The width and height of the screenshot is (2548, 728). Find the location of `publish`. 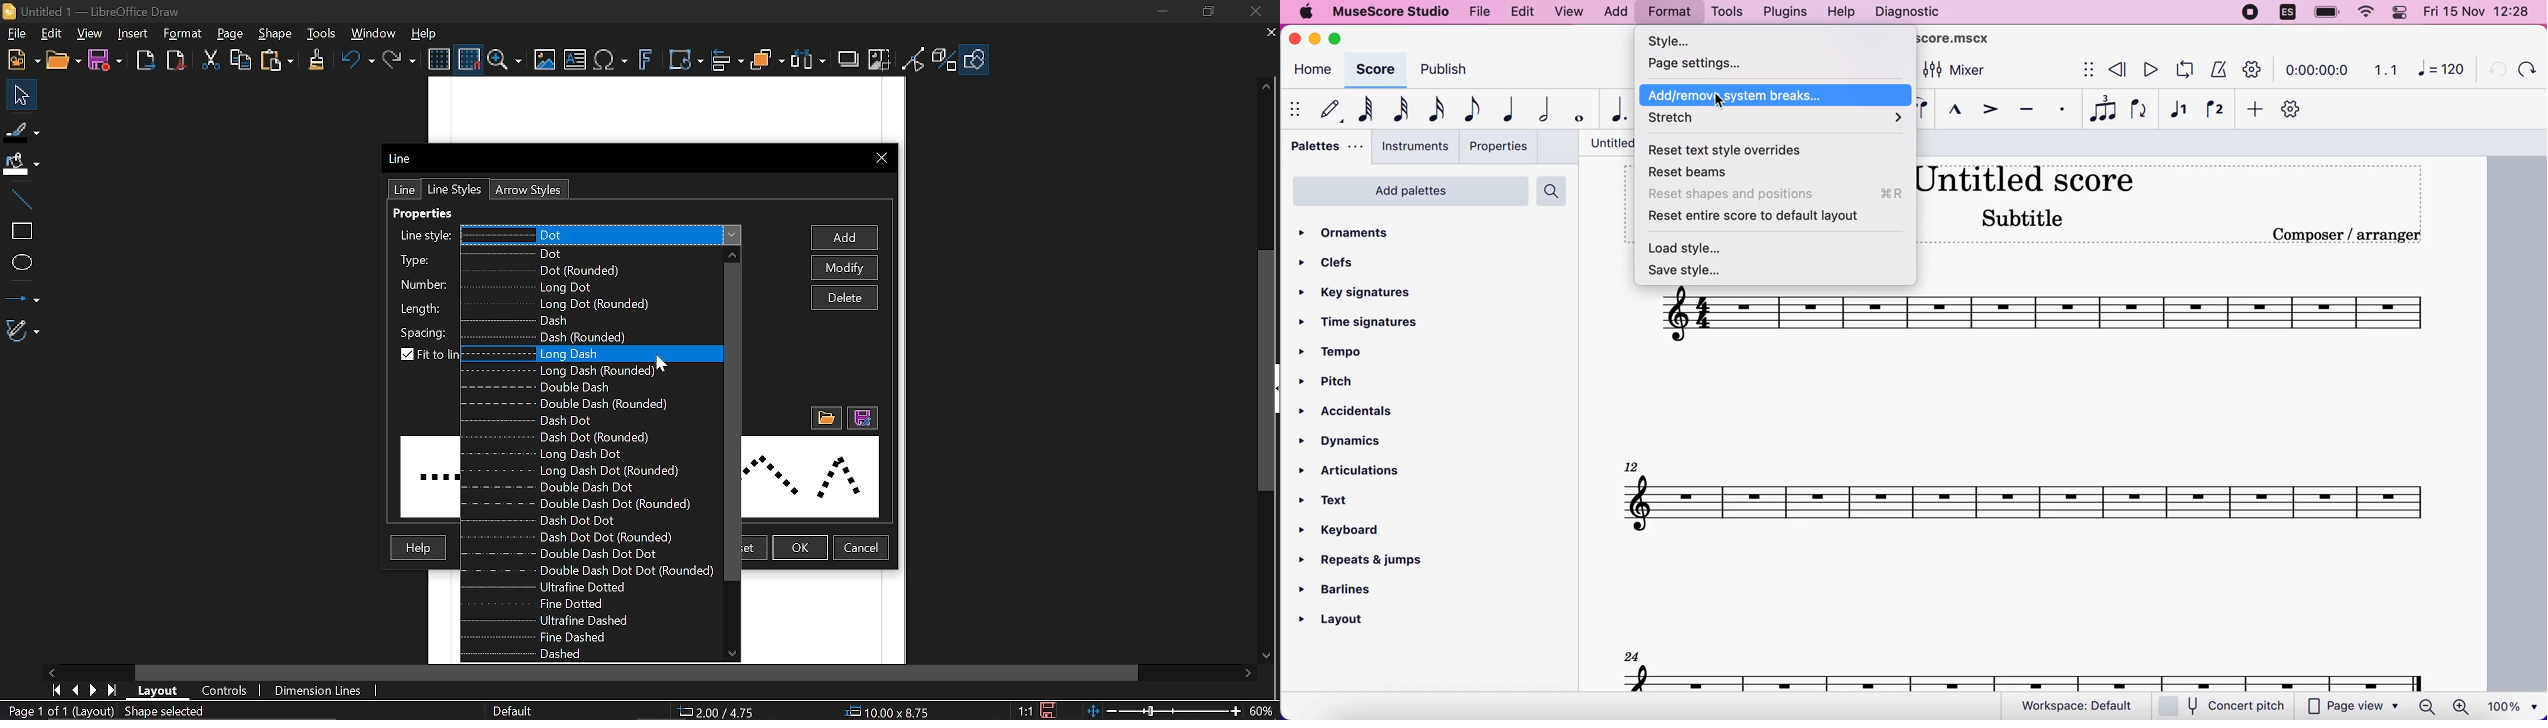

publish is located at coordinates (1453, 73).